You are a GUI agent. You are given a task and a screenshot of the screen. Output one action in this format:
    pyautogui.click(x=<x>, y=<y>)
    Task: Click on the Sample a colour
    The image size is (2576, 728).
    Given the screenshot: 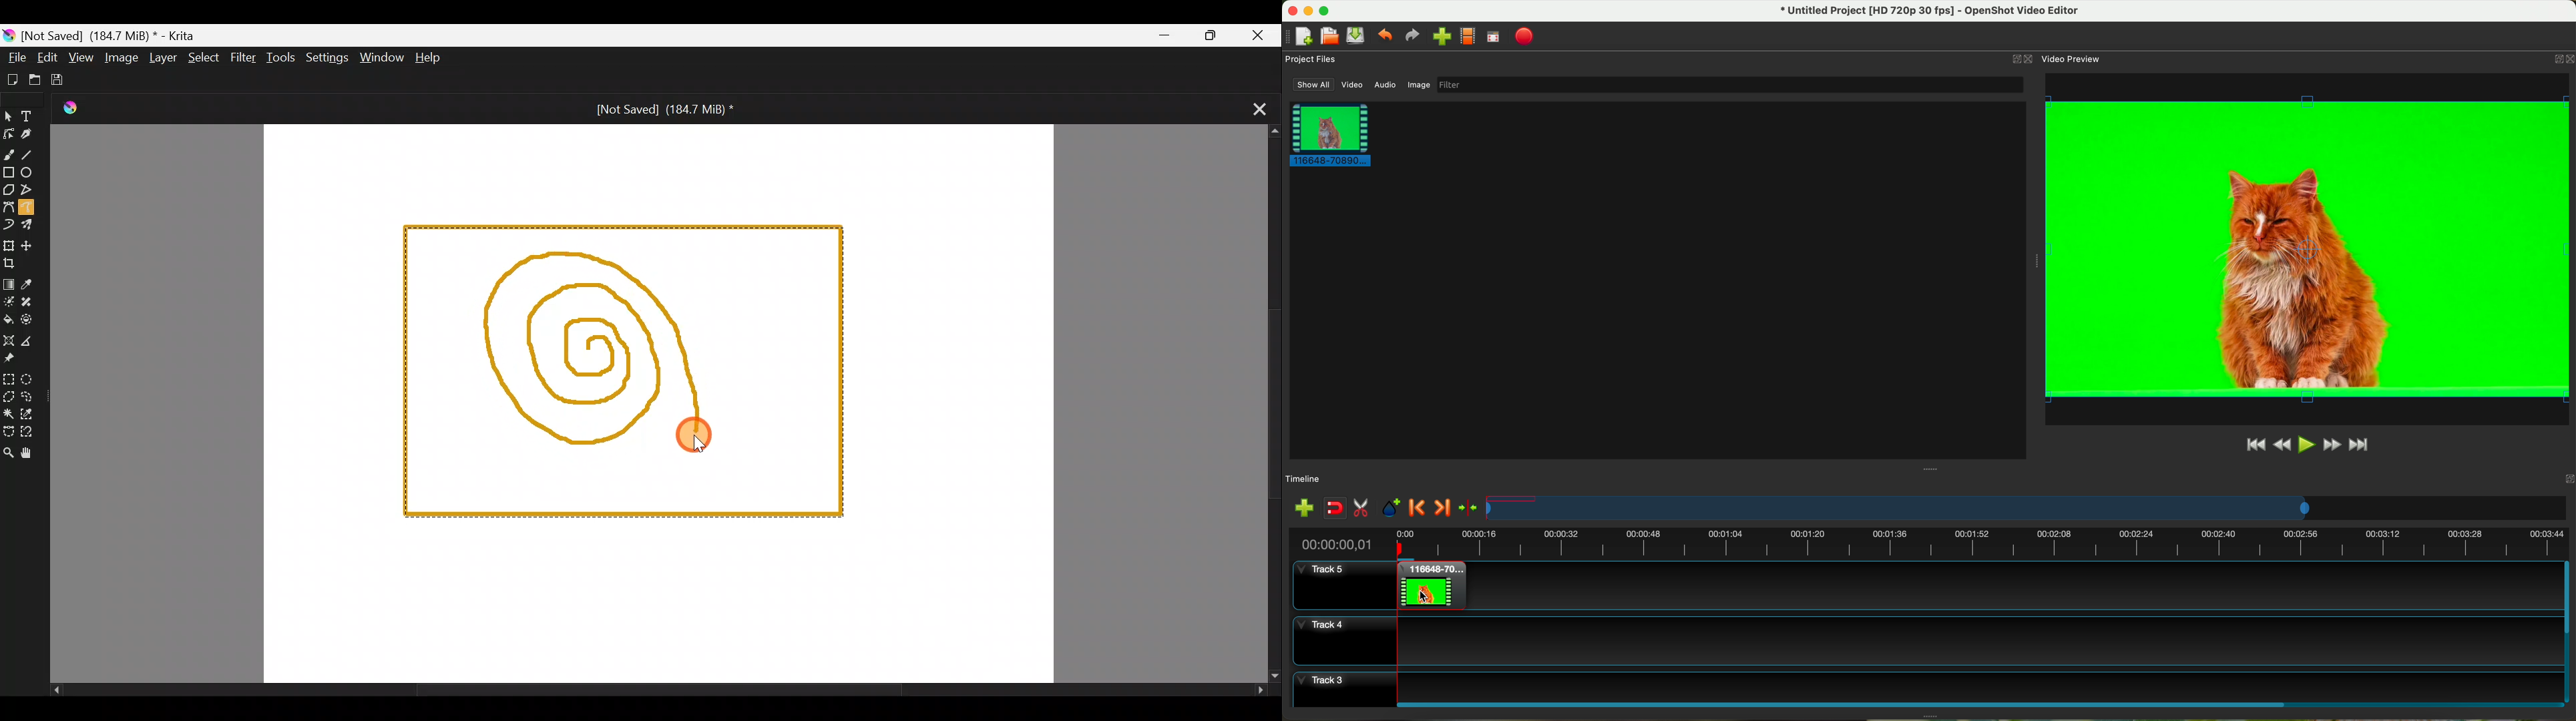 What is the action you would take?
    pyautogui.click(x=29, y=284)
    